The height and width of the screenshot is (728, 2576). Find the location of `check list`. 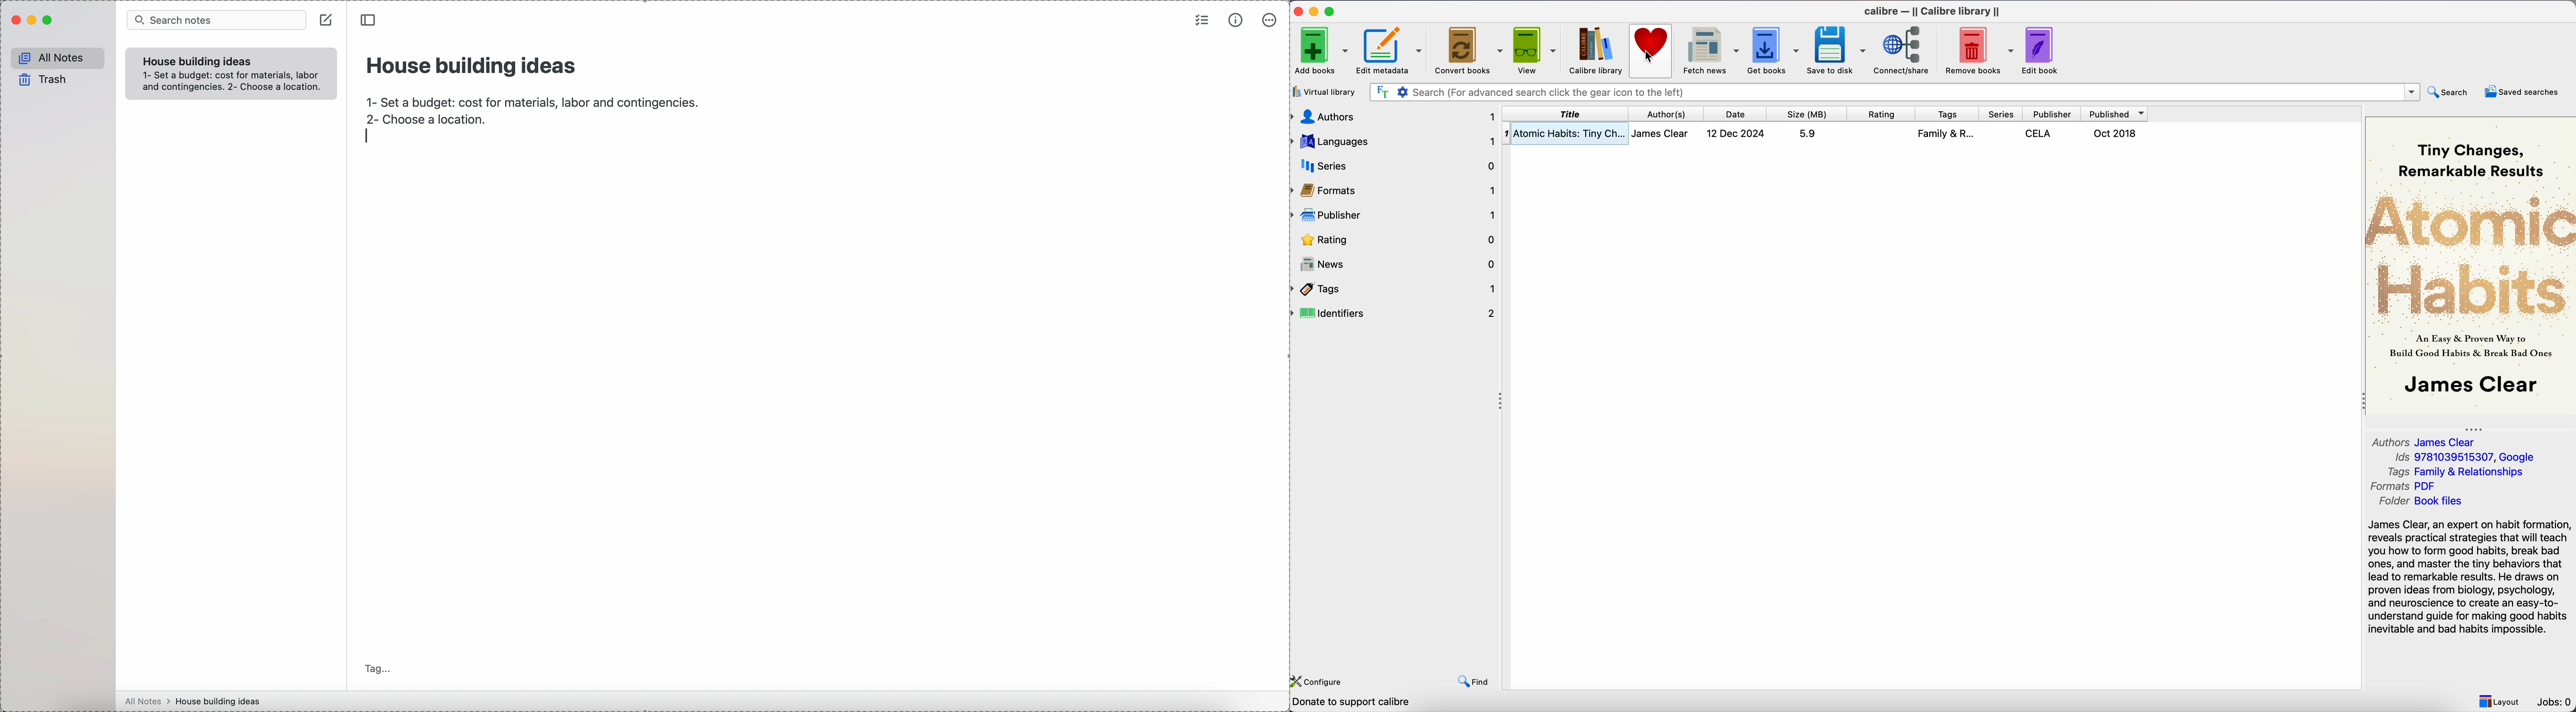

check list is located at coordinates (1200, 22).